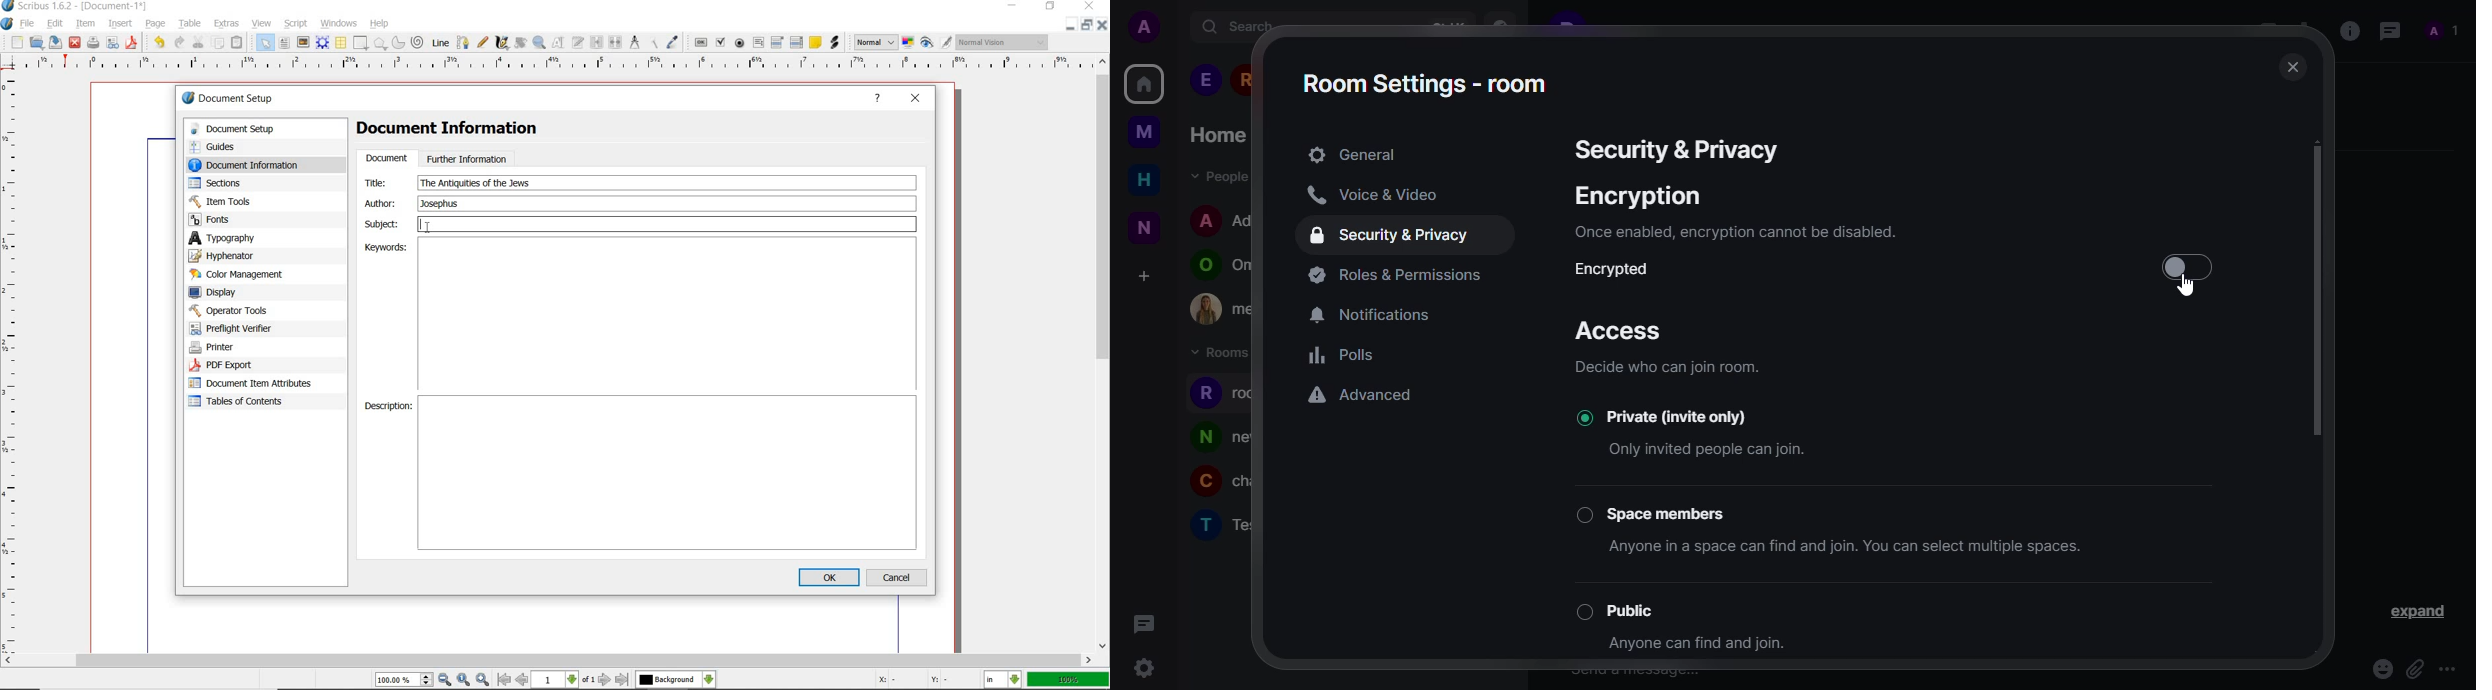 Image resolution: width=2492 pixels, height=700 pixels. Describe the element at coordinates (303, 42) in the screenshot. I see `image frame` at that location.